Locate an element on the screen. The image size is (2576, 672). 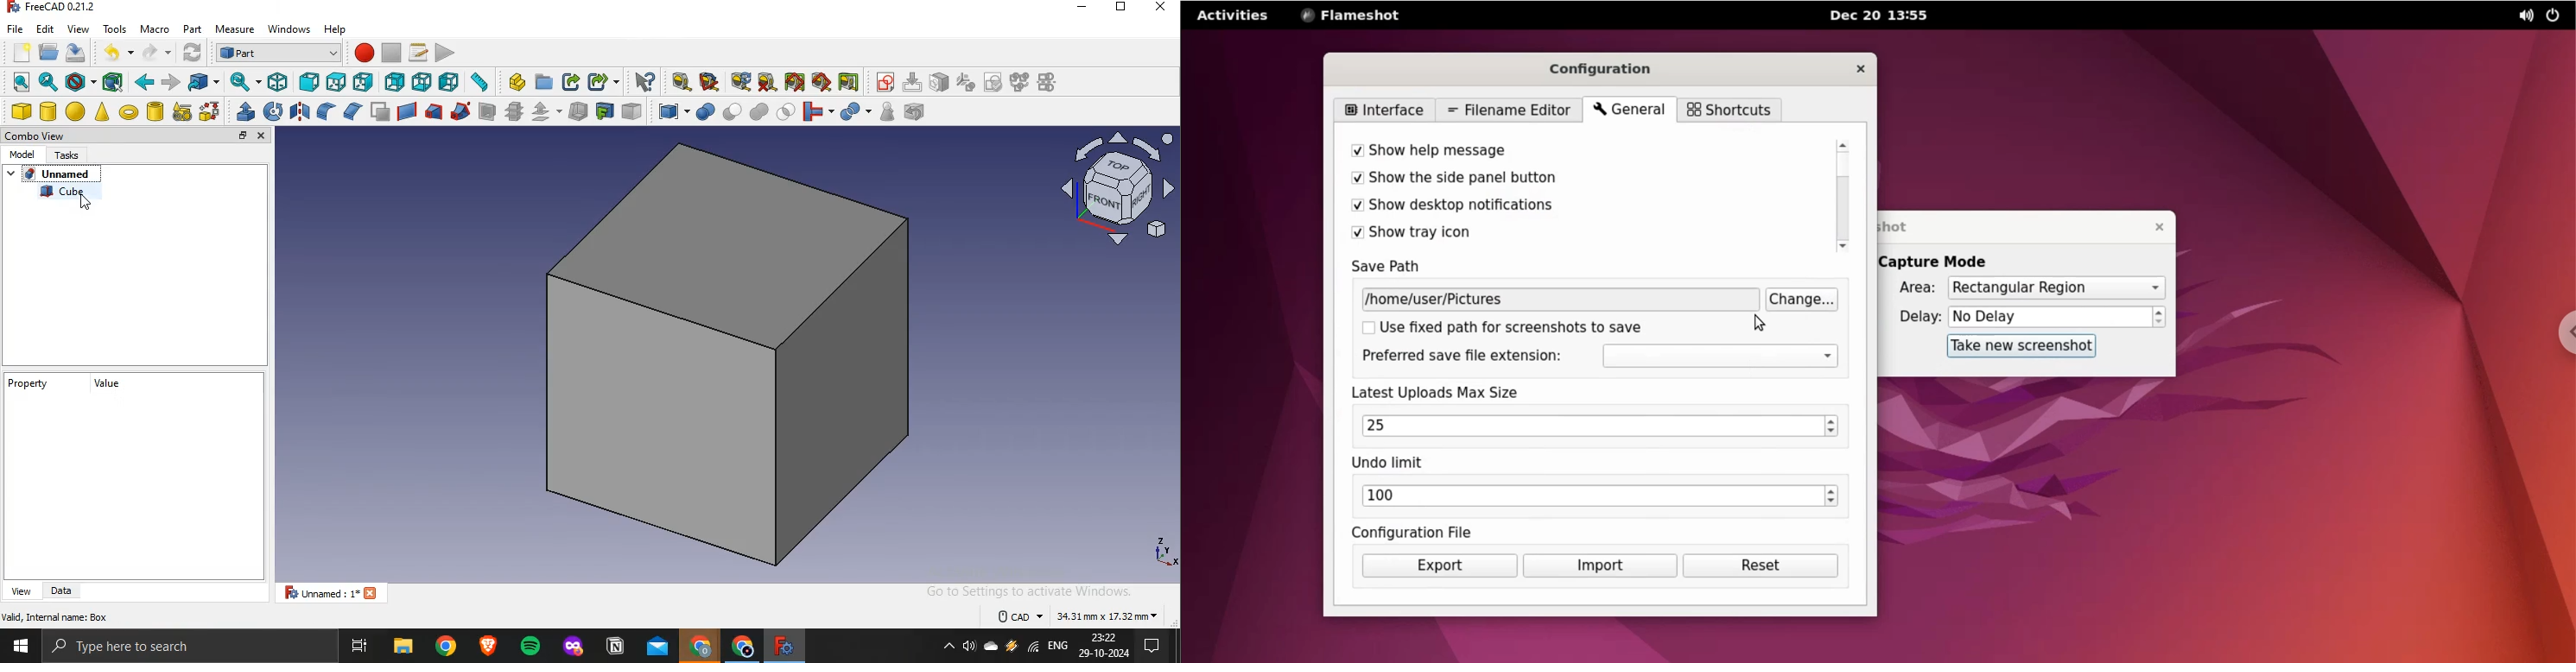
icon is located at coordinates (966, 81).